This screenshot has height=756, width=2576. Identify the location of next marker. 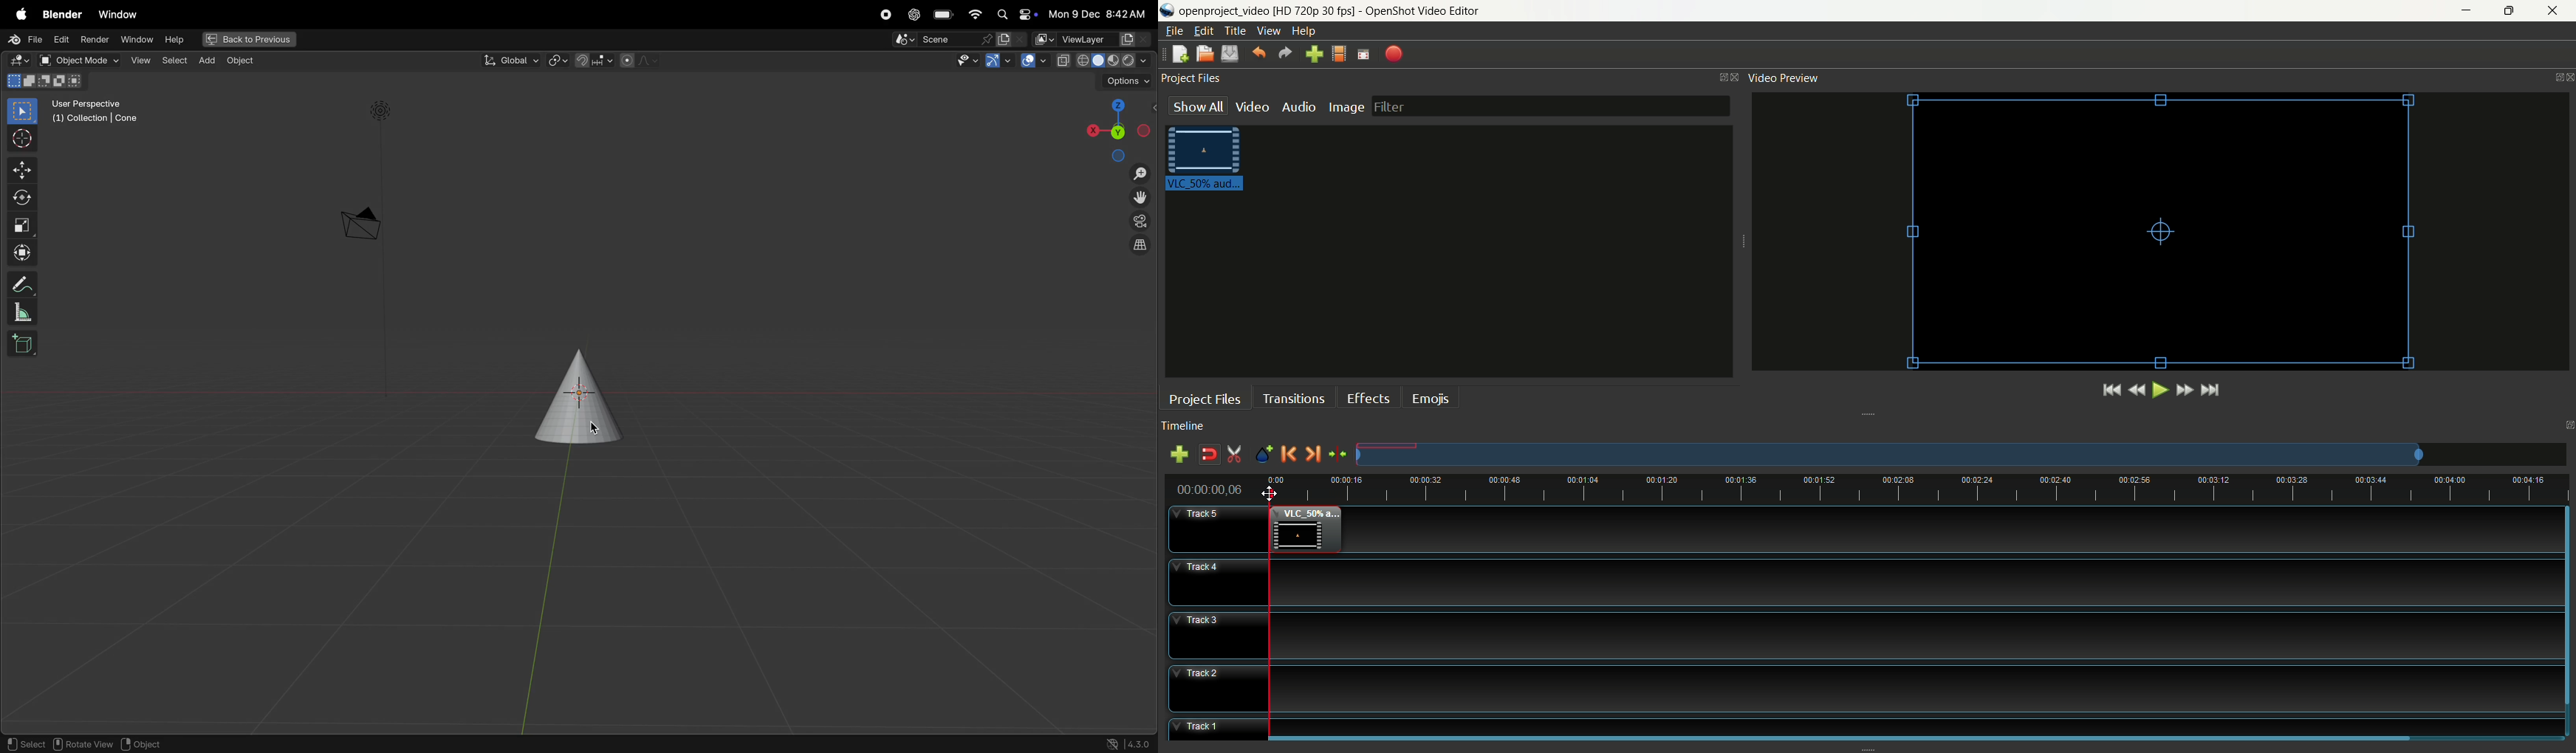
(1312, 455).